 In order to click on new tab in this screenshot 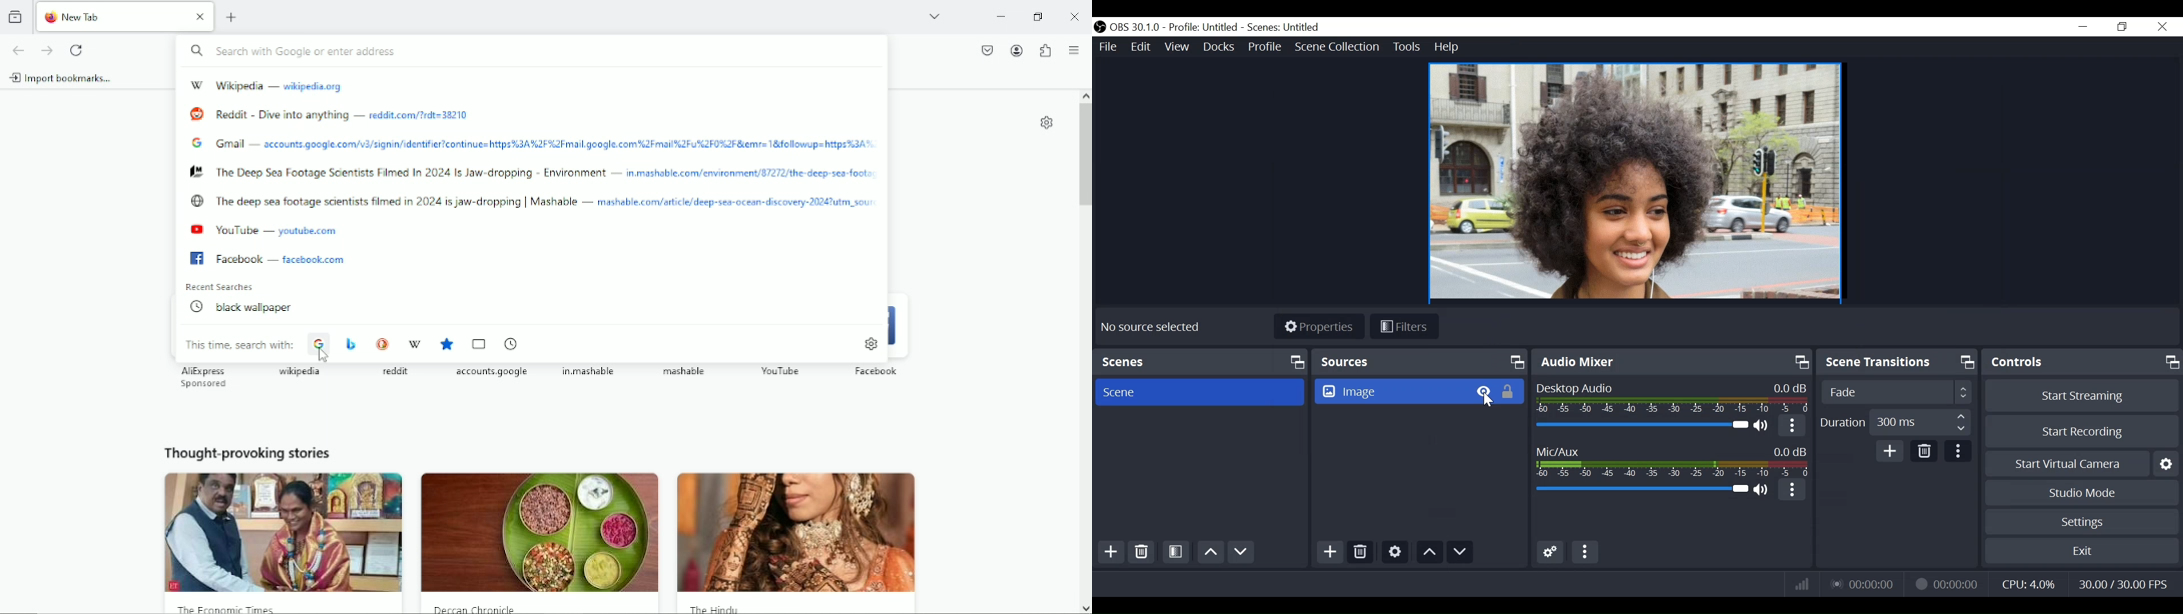, I will do `click(109, 17)`.